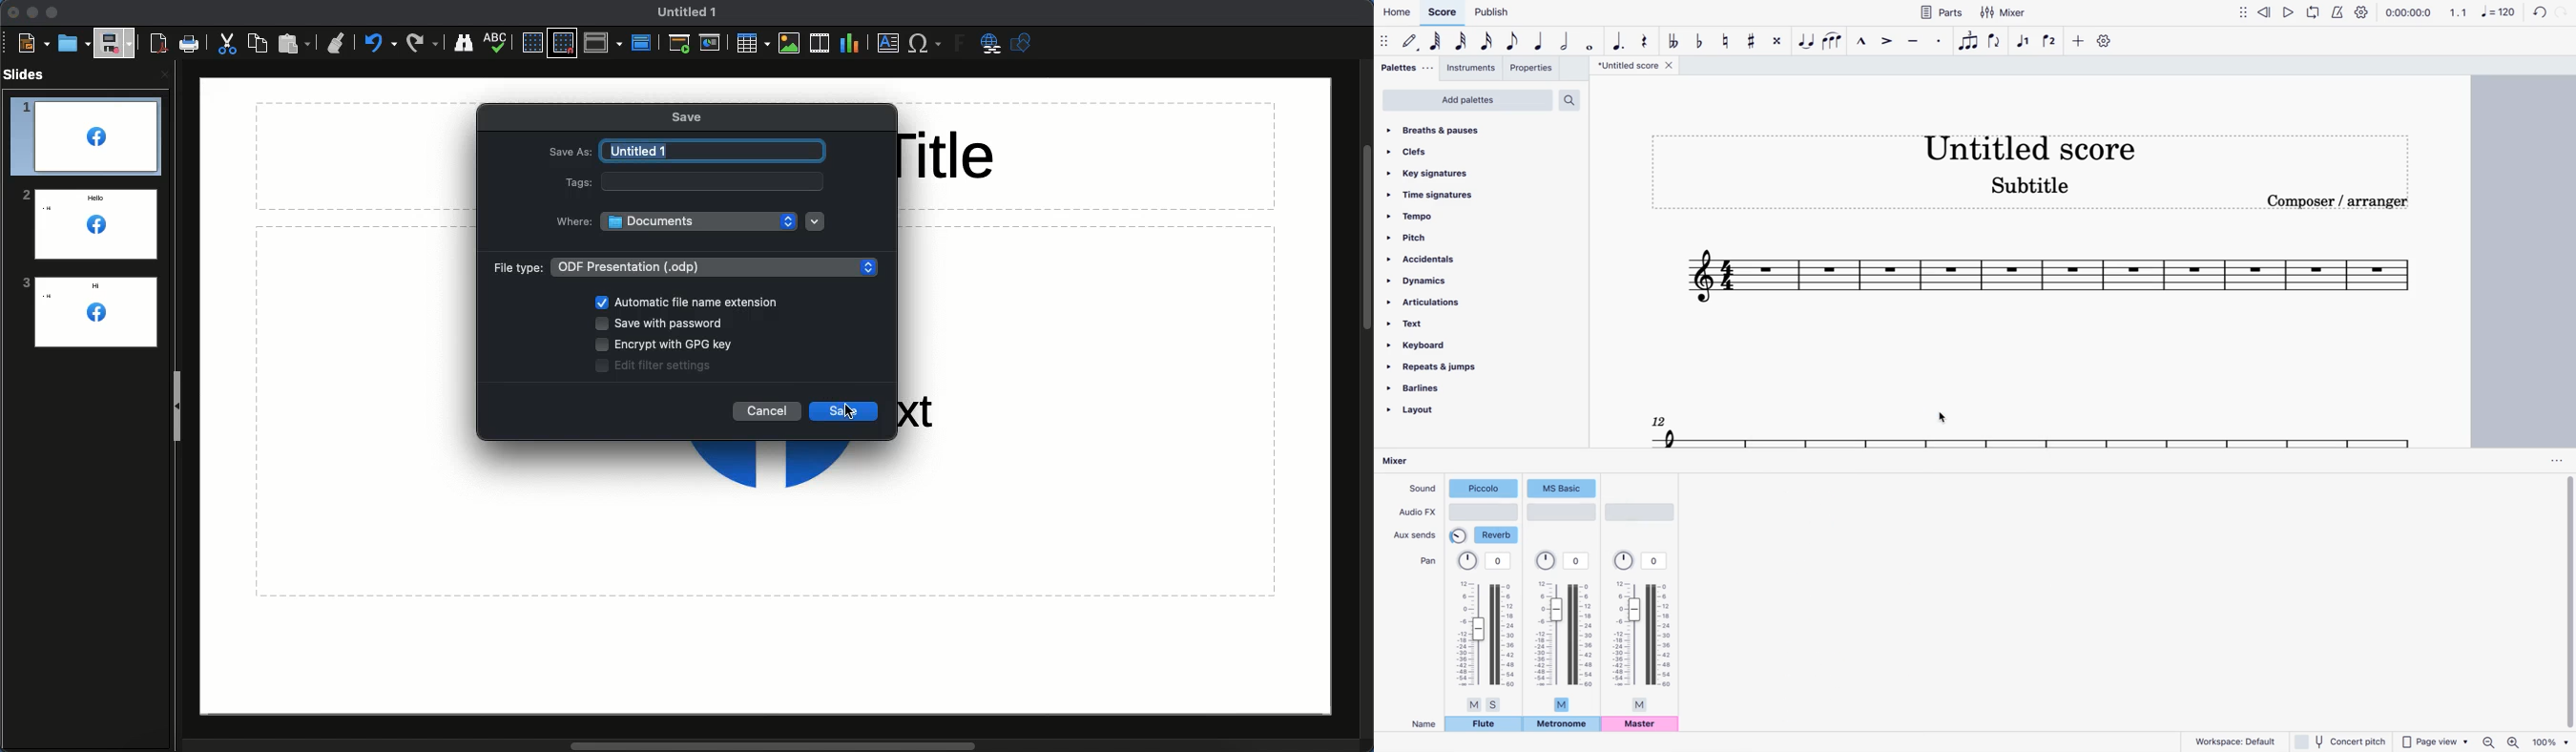 The height and width of the screenshot is (756, 2576). I want to click on Automatic file name extension, so click(695, 303).